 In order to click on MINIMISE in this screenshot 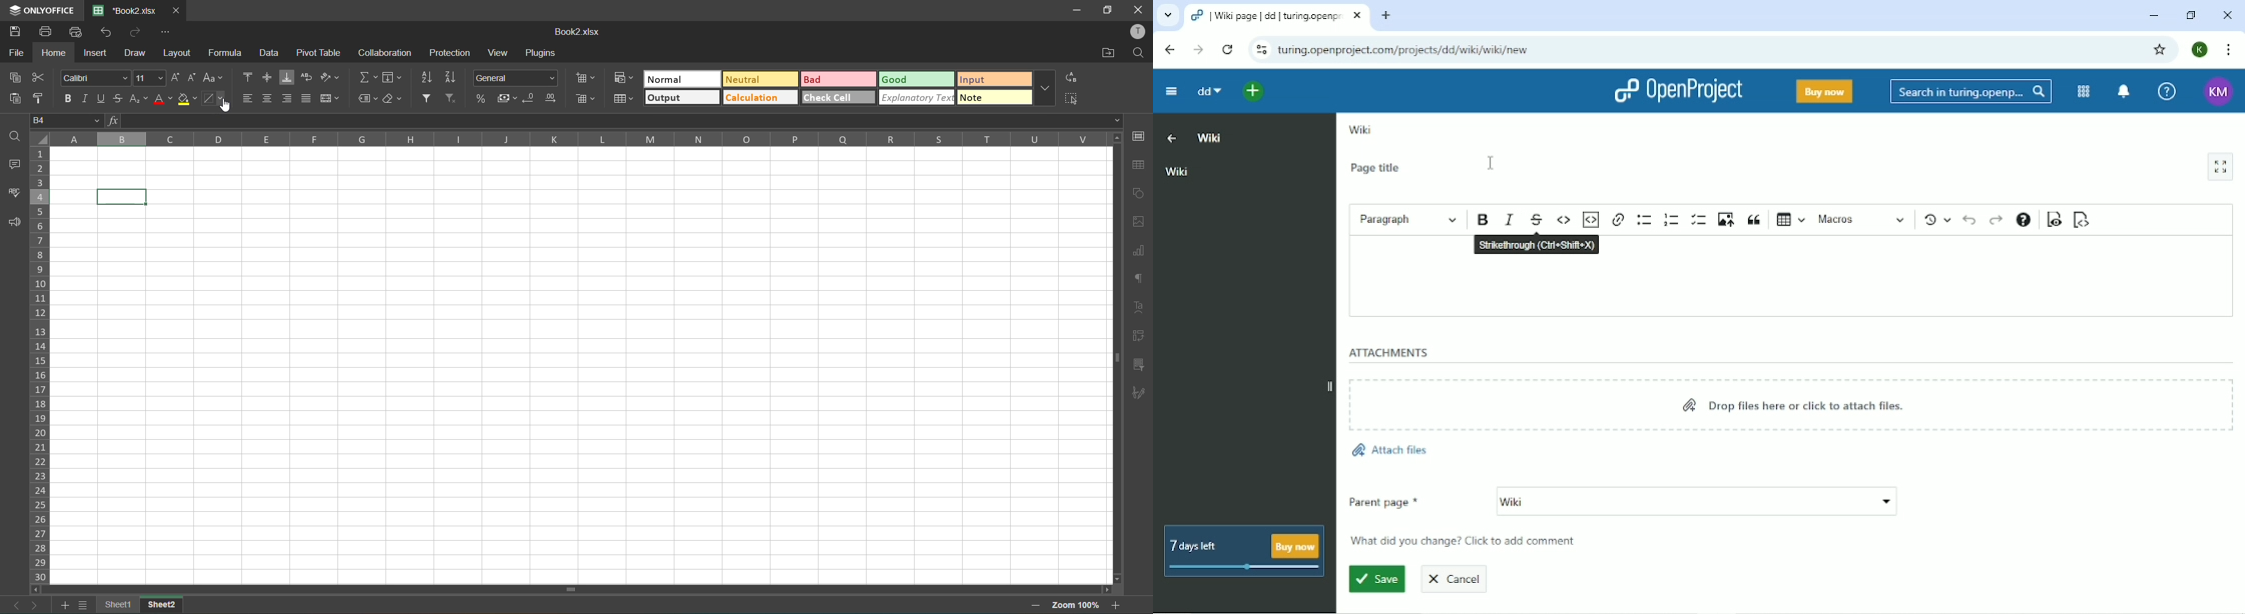, I will do `click(1075, 11)`.